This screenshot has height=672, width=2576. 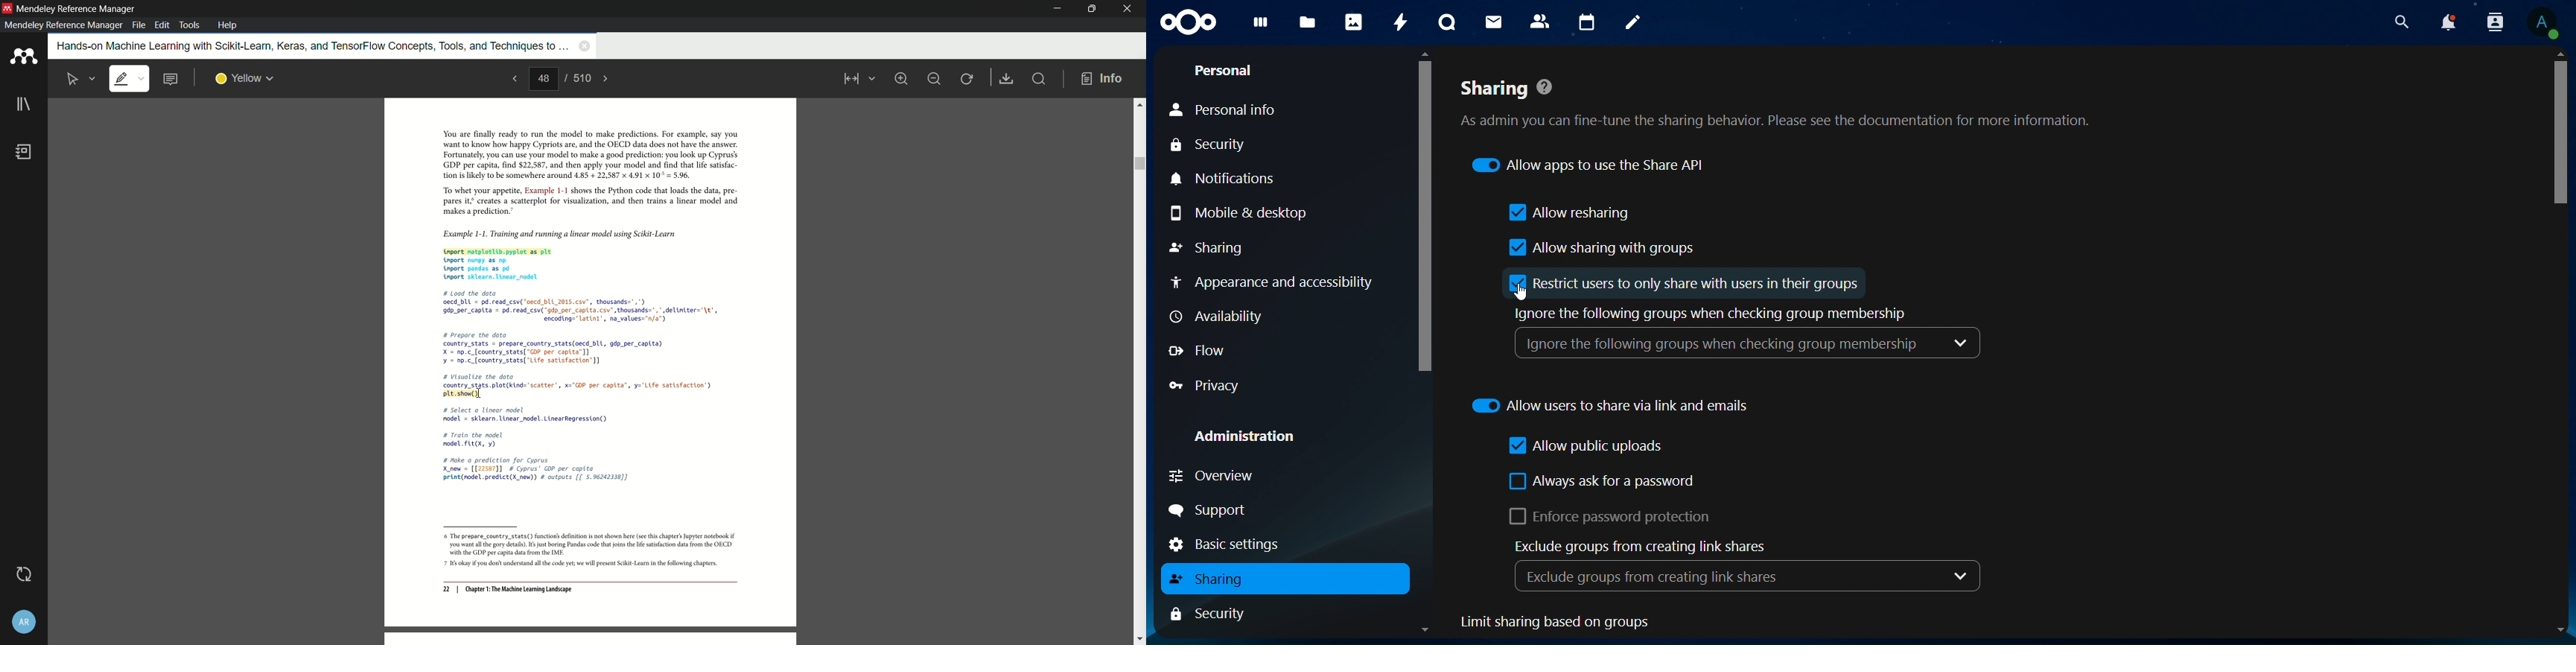 What do you see at coordinates (1214, 247) in the screenshot?
I see `sharing` at bounding box center [1214, 247].